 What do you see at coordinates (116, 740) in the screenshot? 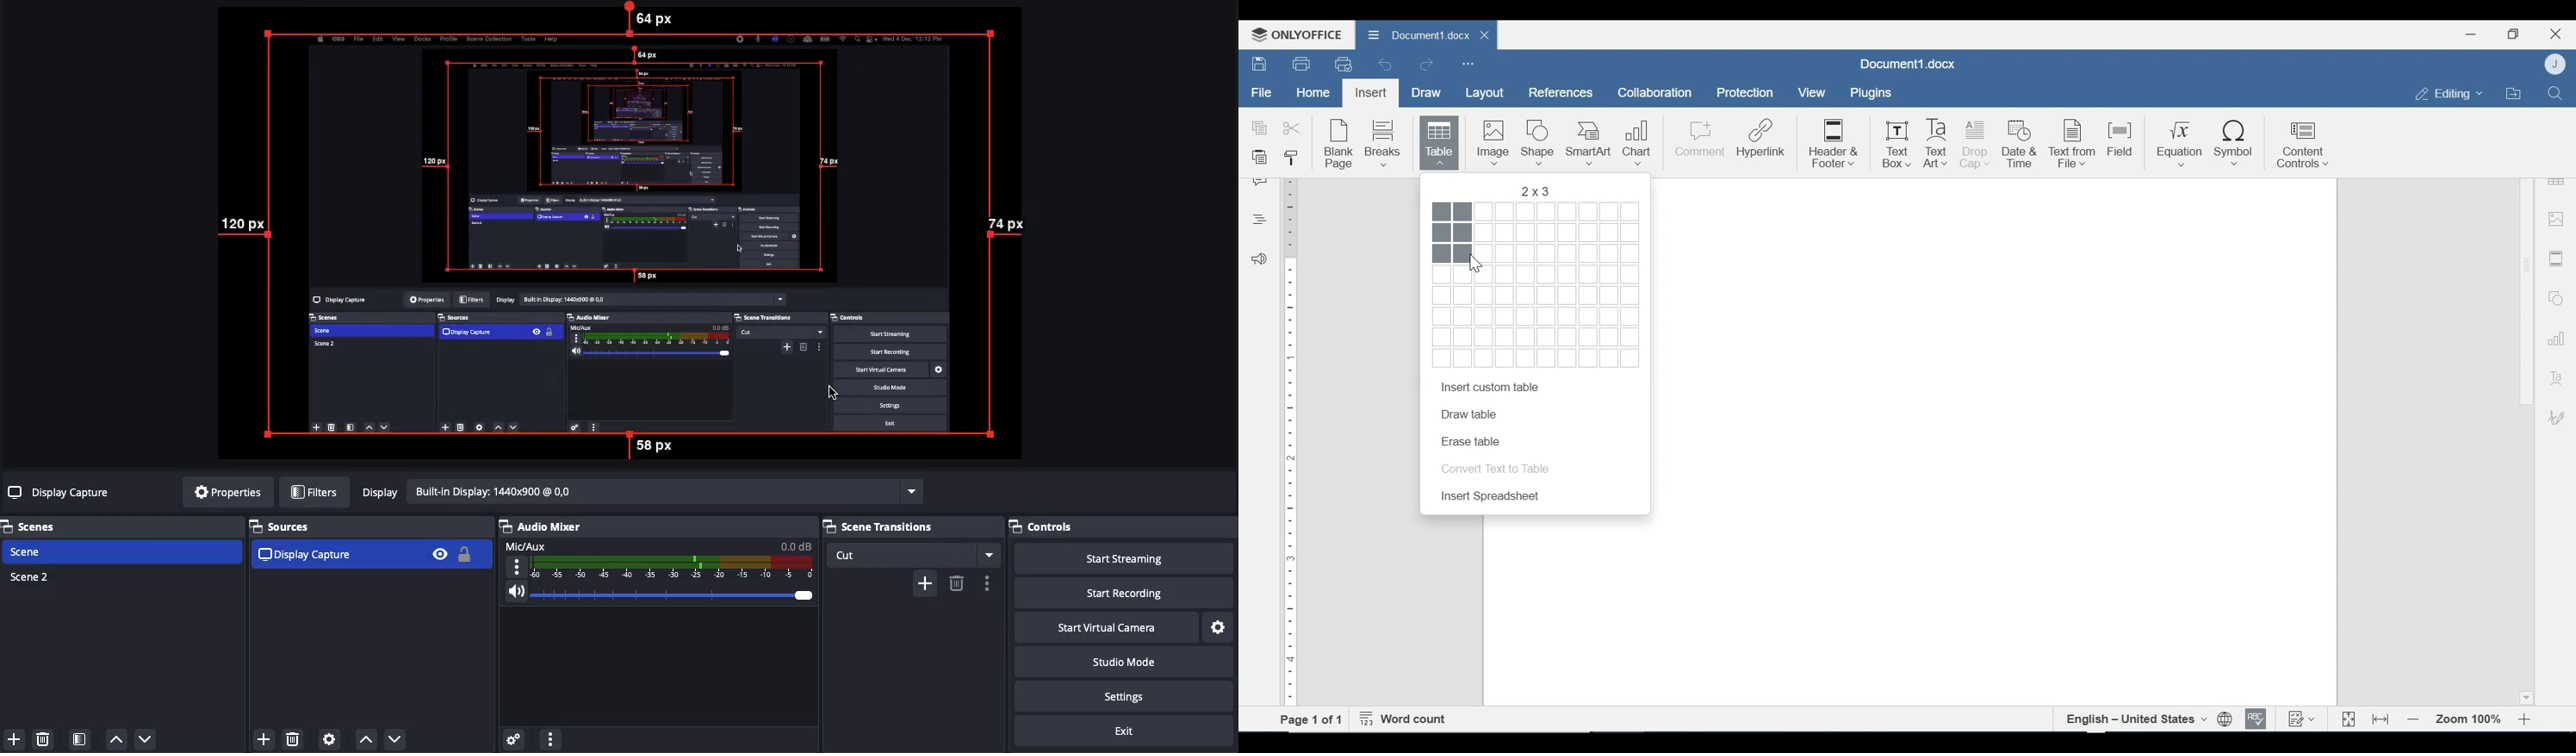
I see `Move up` at bounding box center [116, 740].